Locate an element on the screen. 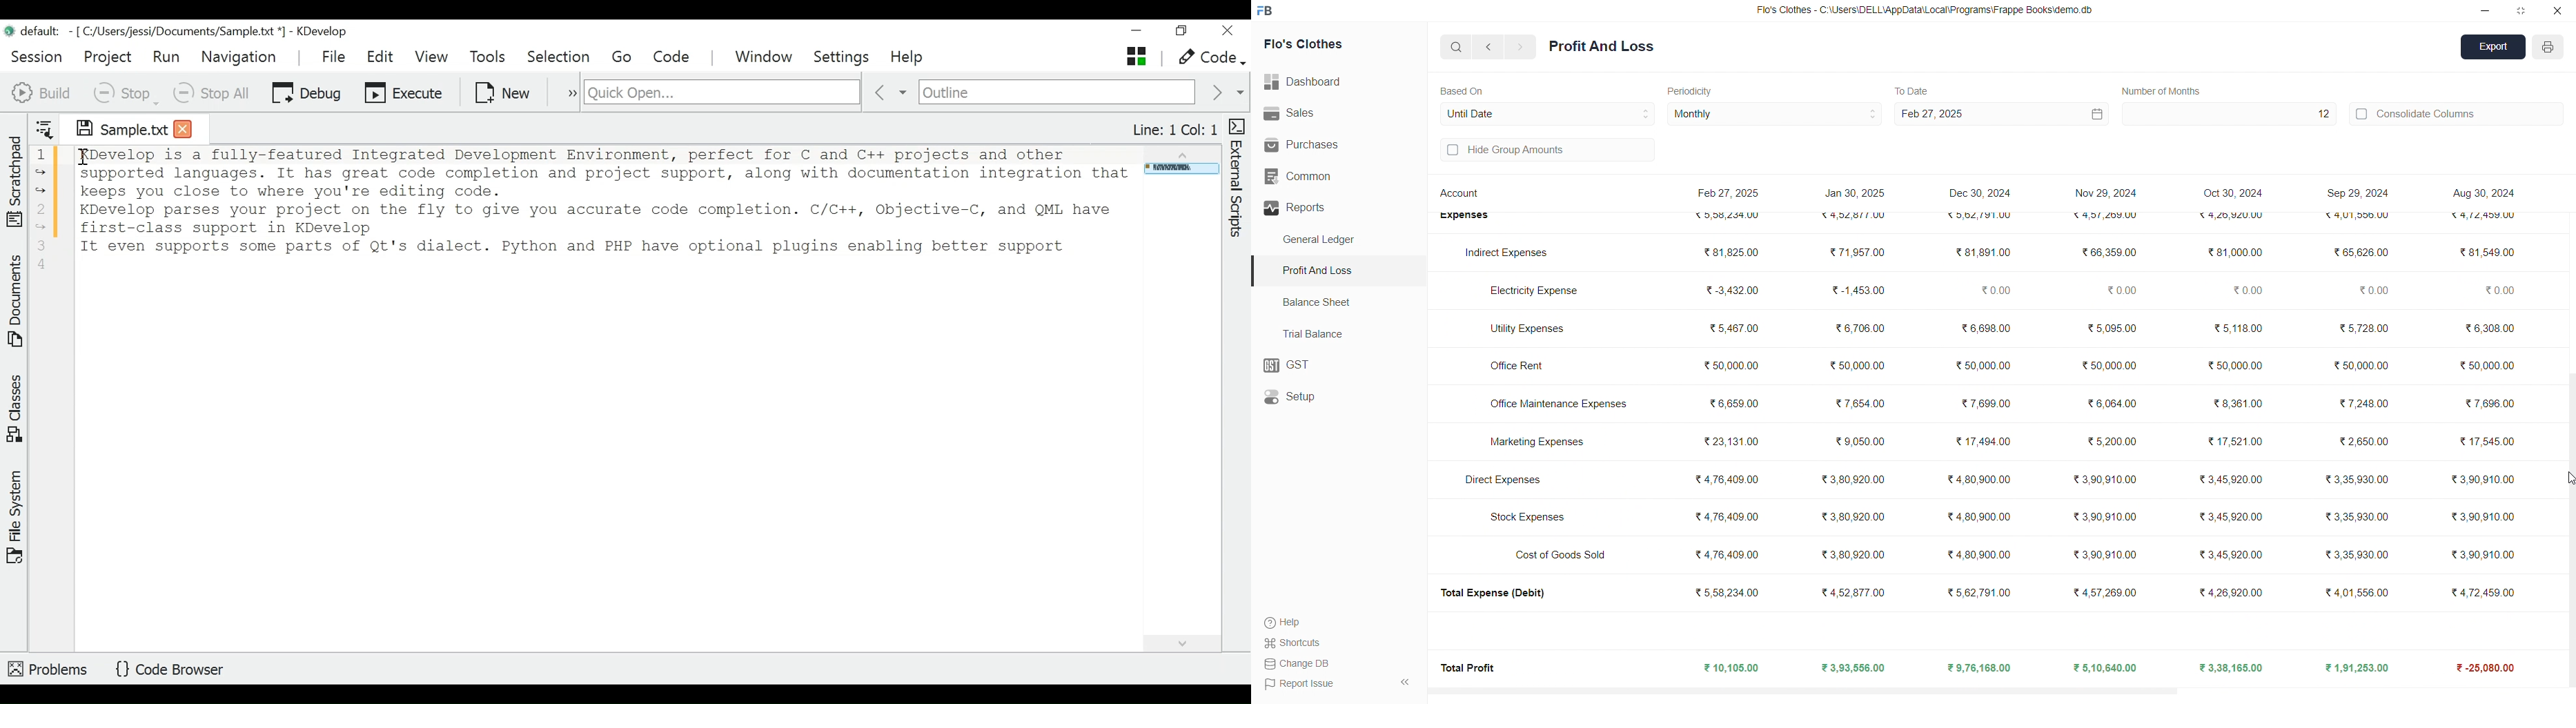 This screenshot has height=728, width=2576. ₹ 4,72,459.00 is located at coordinates (2479, 591).